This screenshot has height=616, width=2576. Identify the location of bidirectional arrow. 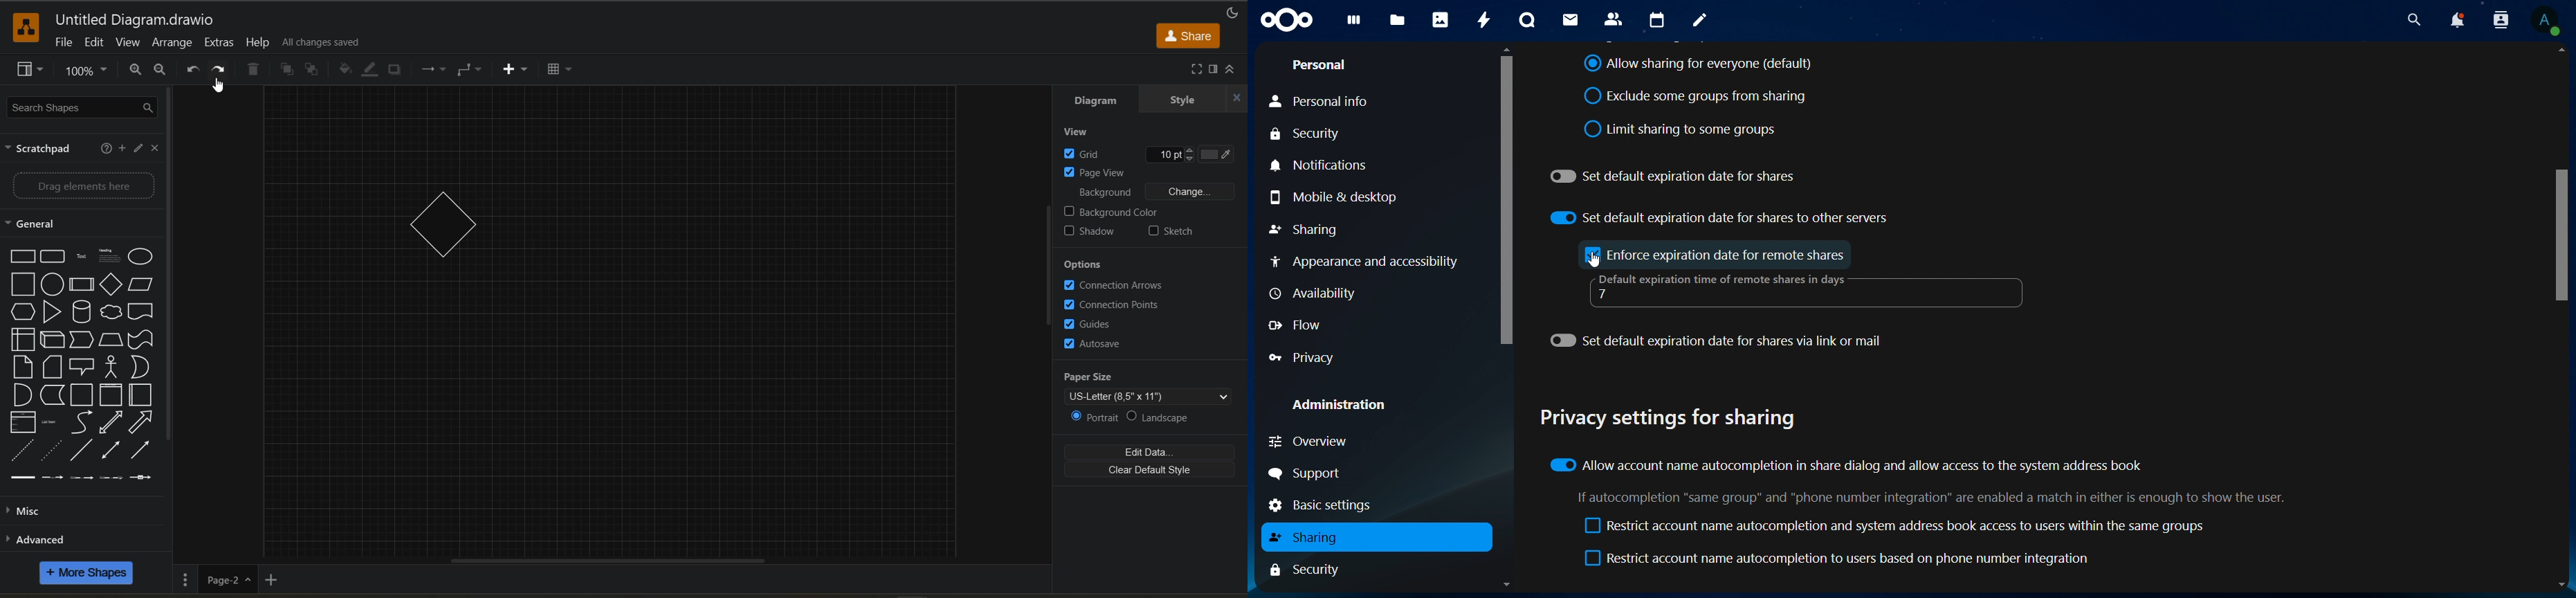
(111, 423).